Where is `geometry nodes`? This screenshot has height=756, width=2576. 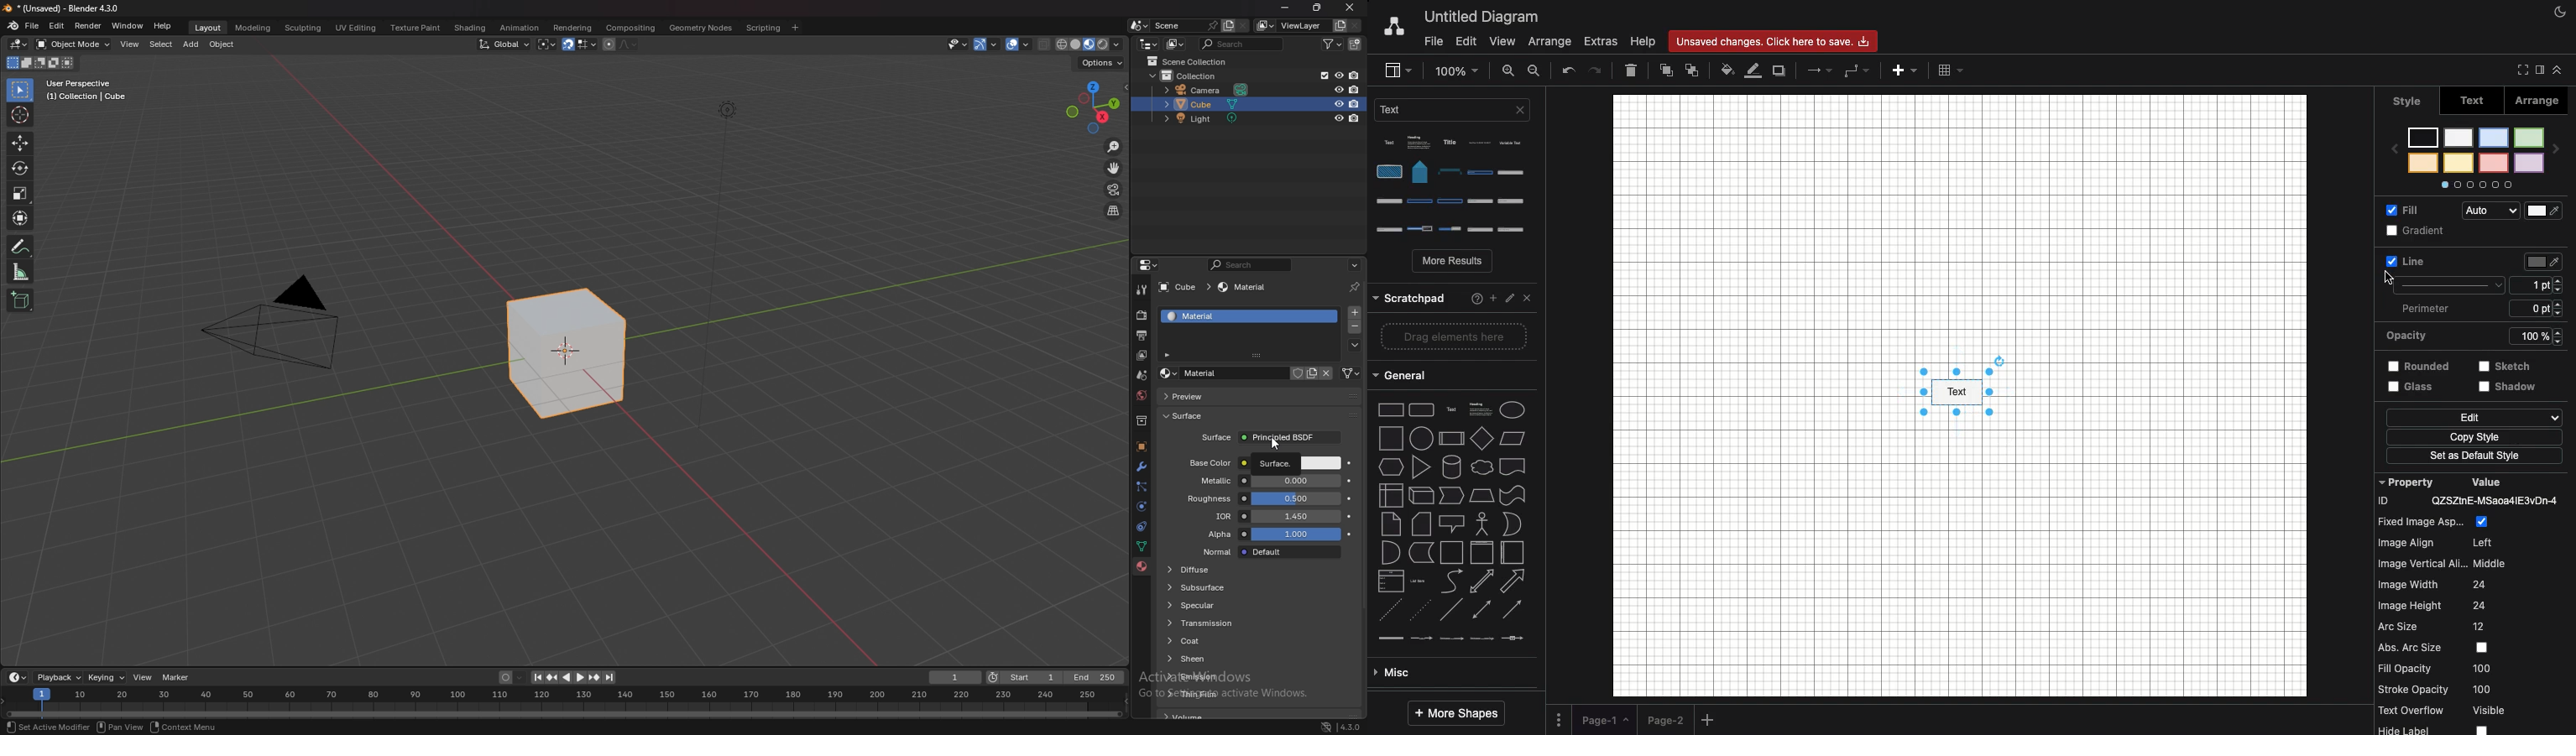
geometry nodes is located at coordinates (701, 27).